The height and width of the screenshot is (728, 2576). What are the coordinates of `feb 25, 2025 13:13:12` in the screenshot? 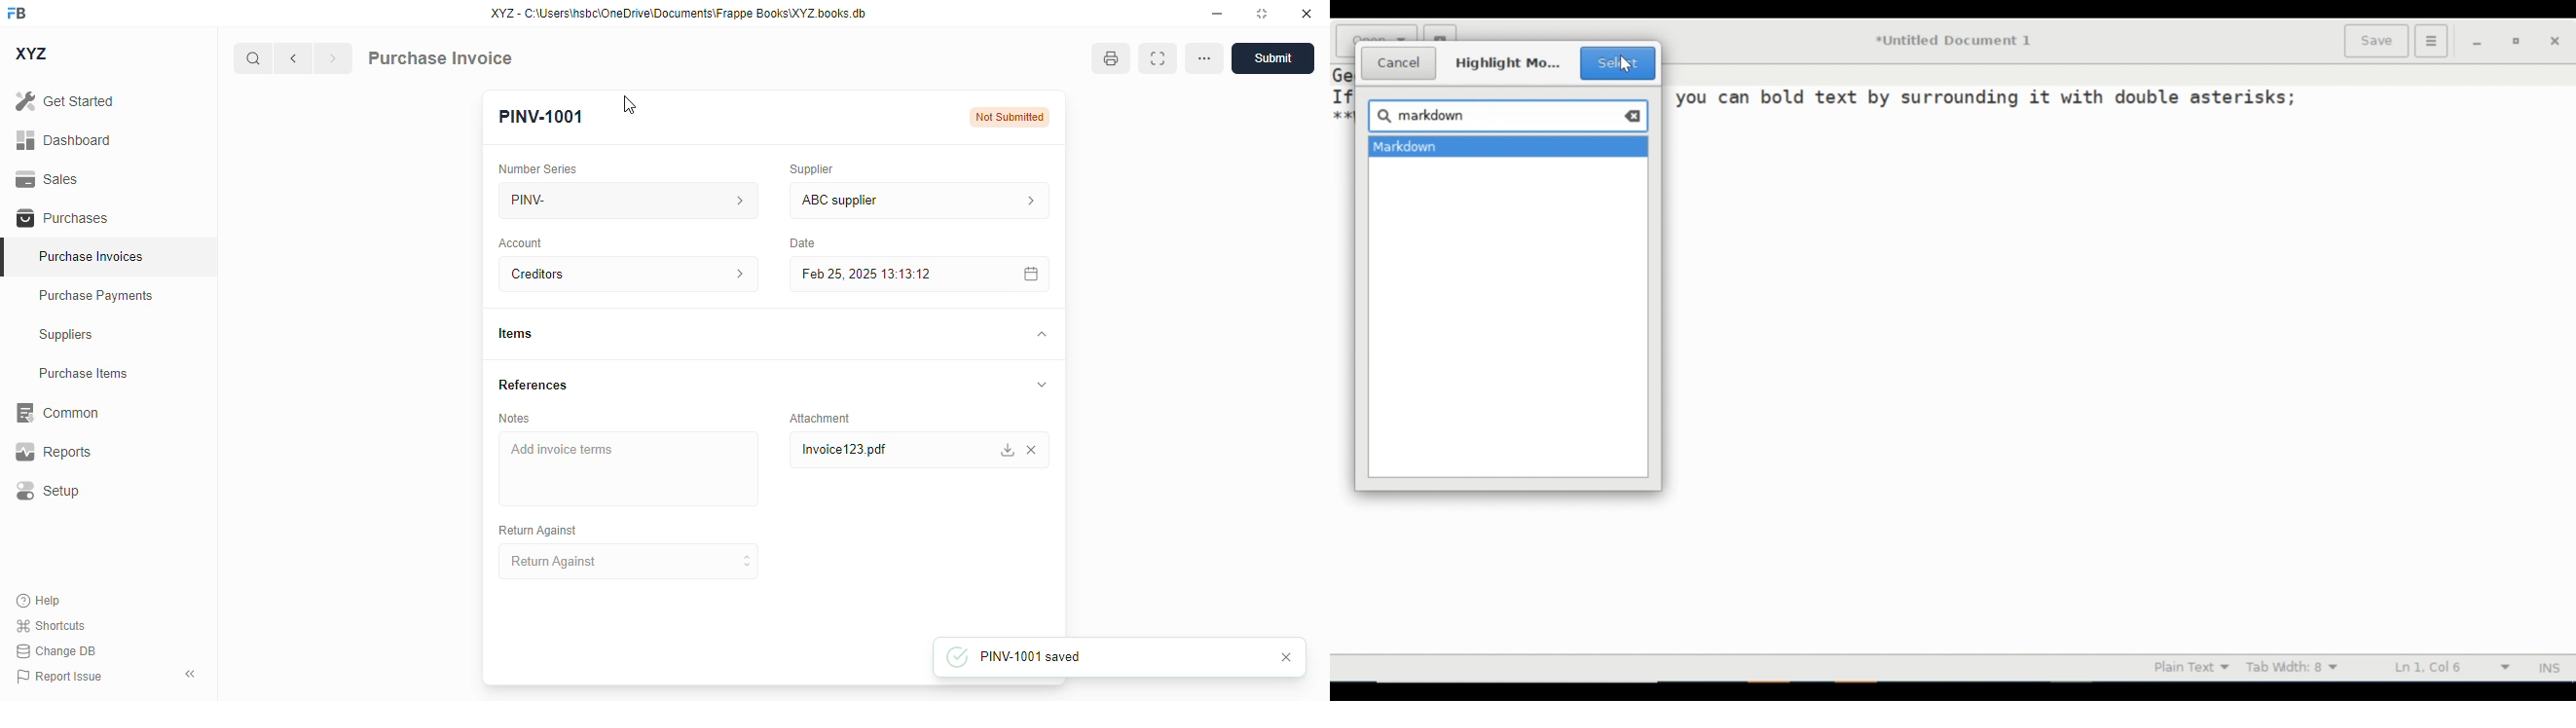 It's located at (881, 274).